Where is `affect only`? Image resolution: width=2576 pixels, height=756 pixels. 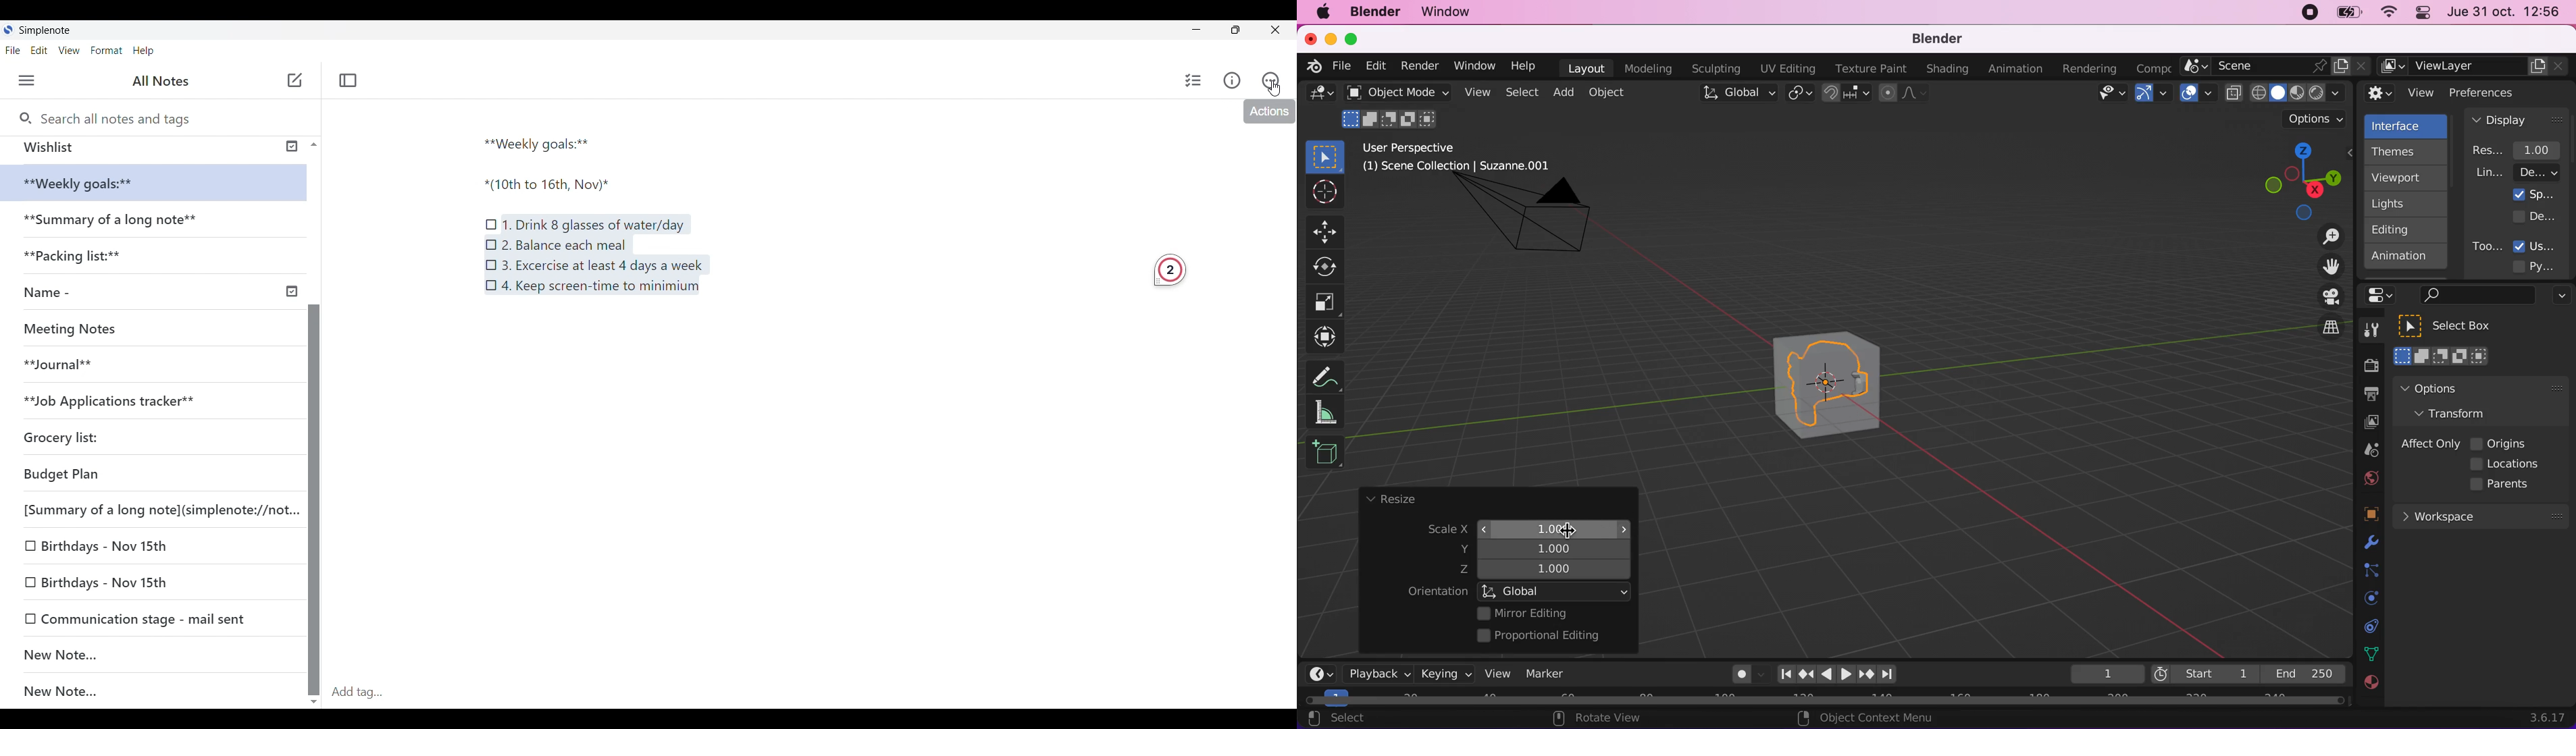 affect only is located at coordinates (2428, 444).